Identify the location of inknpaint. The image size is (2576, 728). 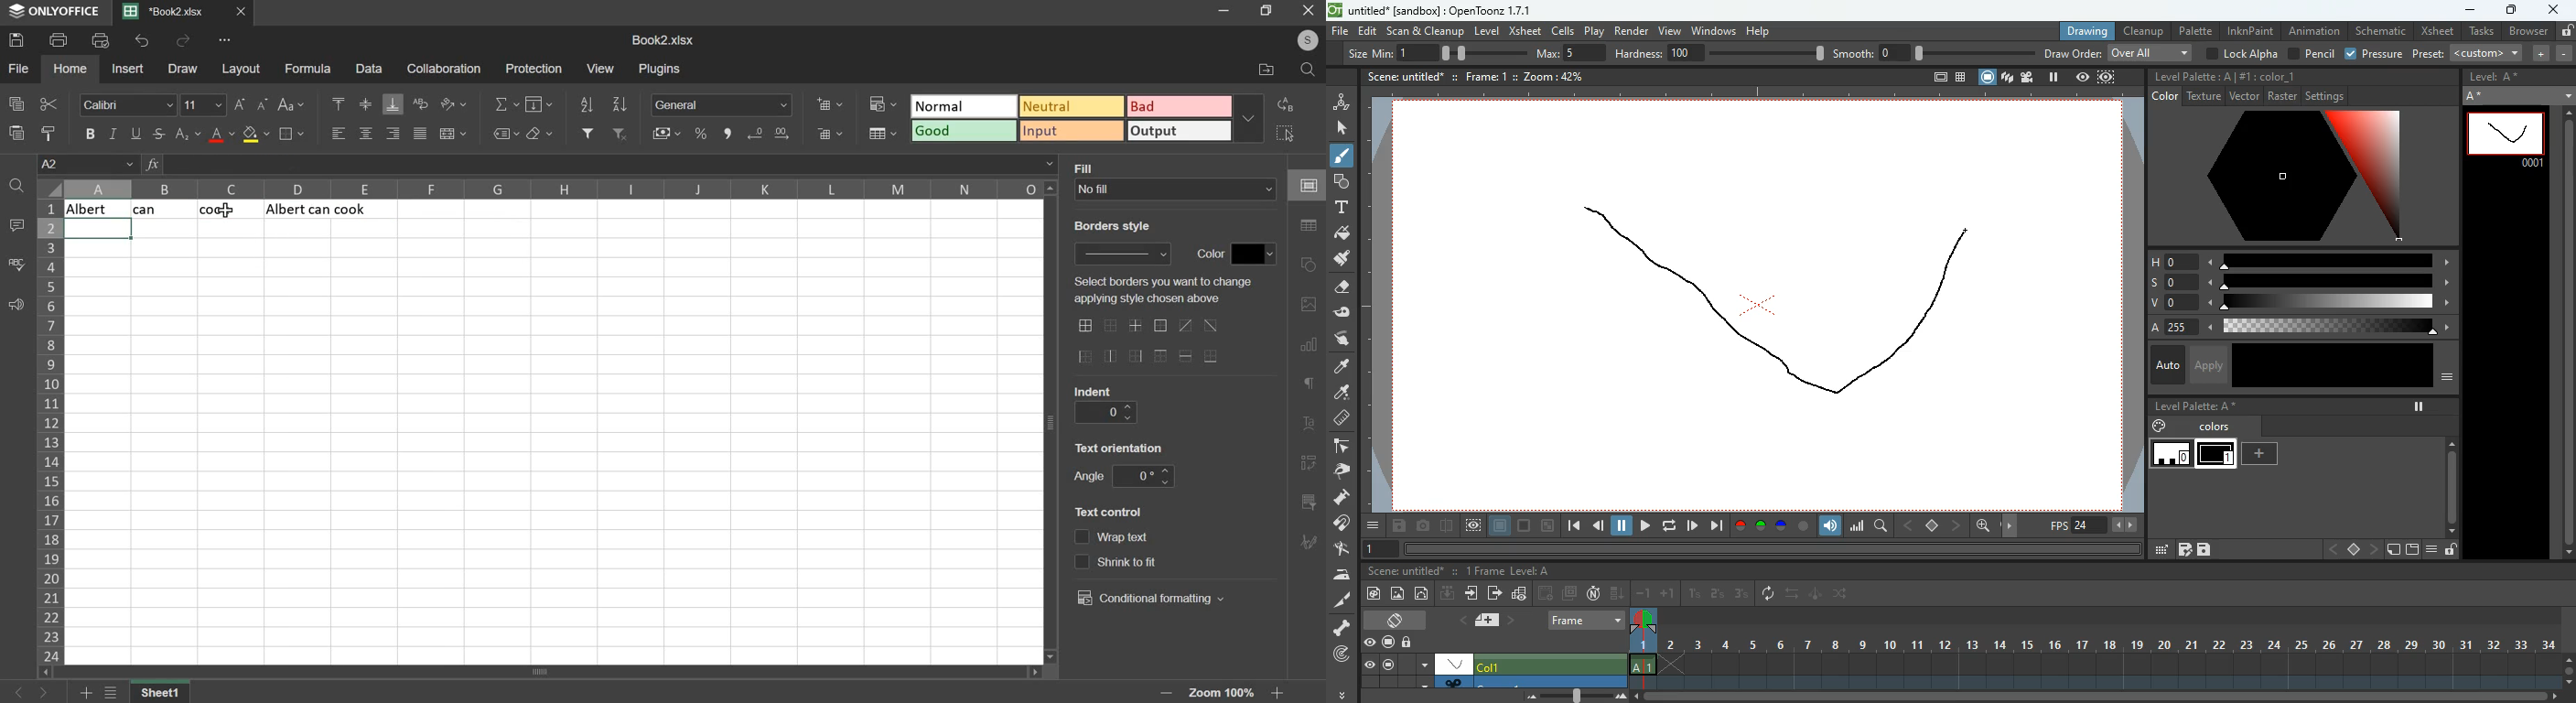
(2250, 30).